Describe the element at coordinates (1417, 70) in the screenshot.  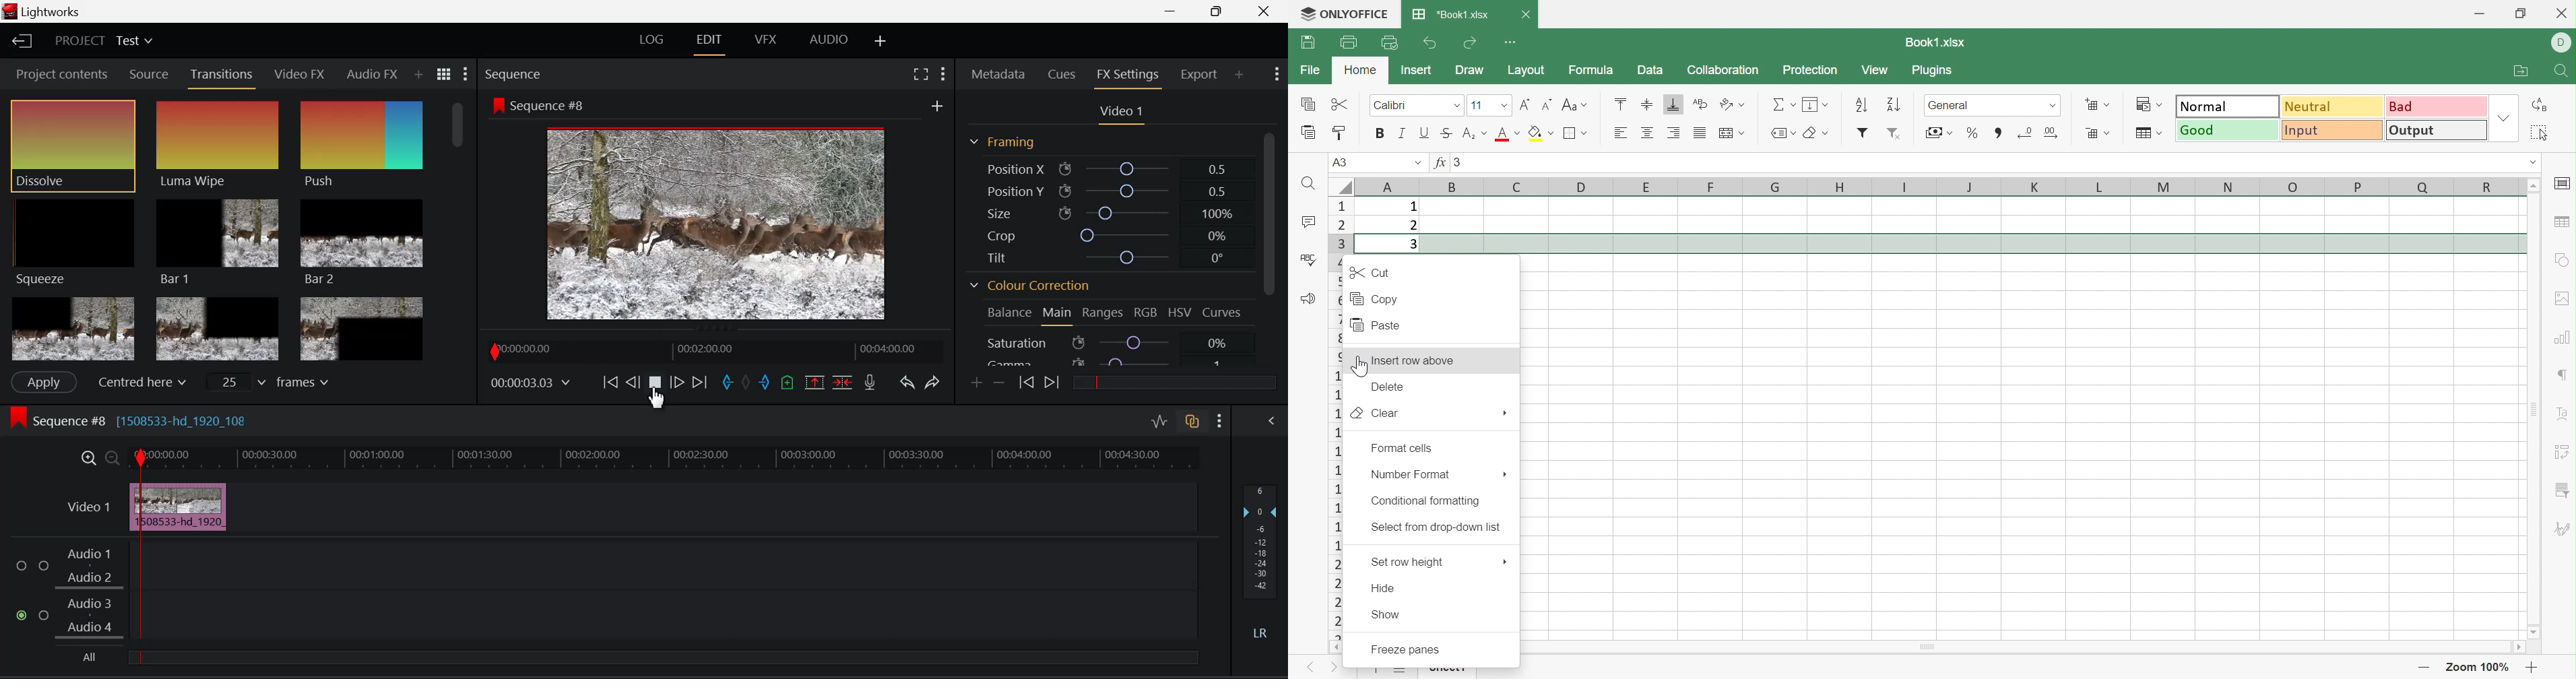
I see `Insert` at that location.